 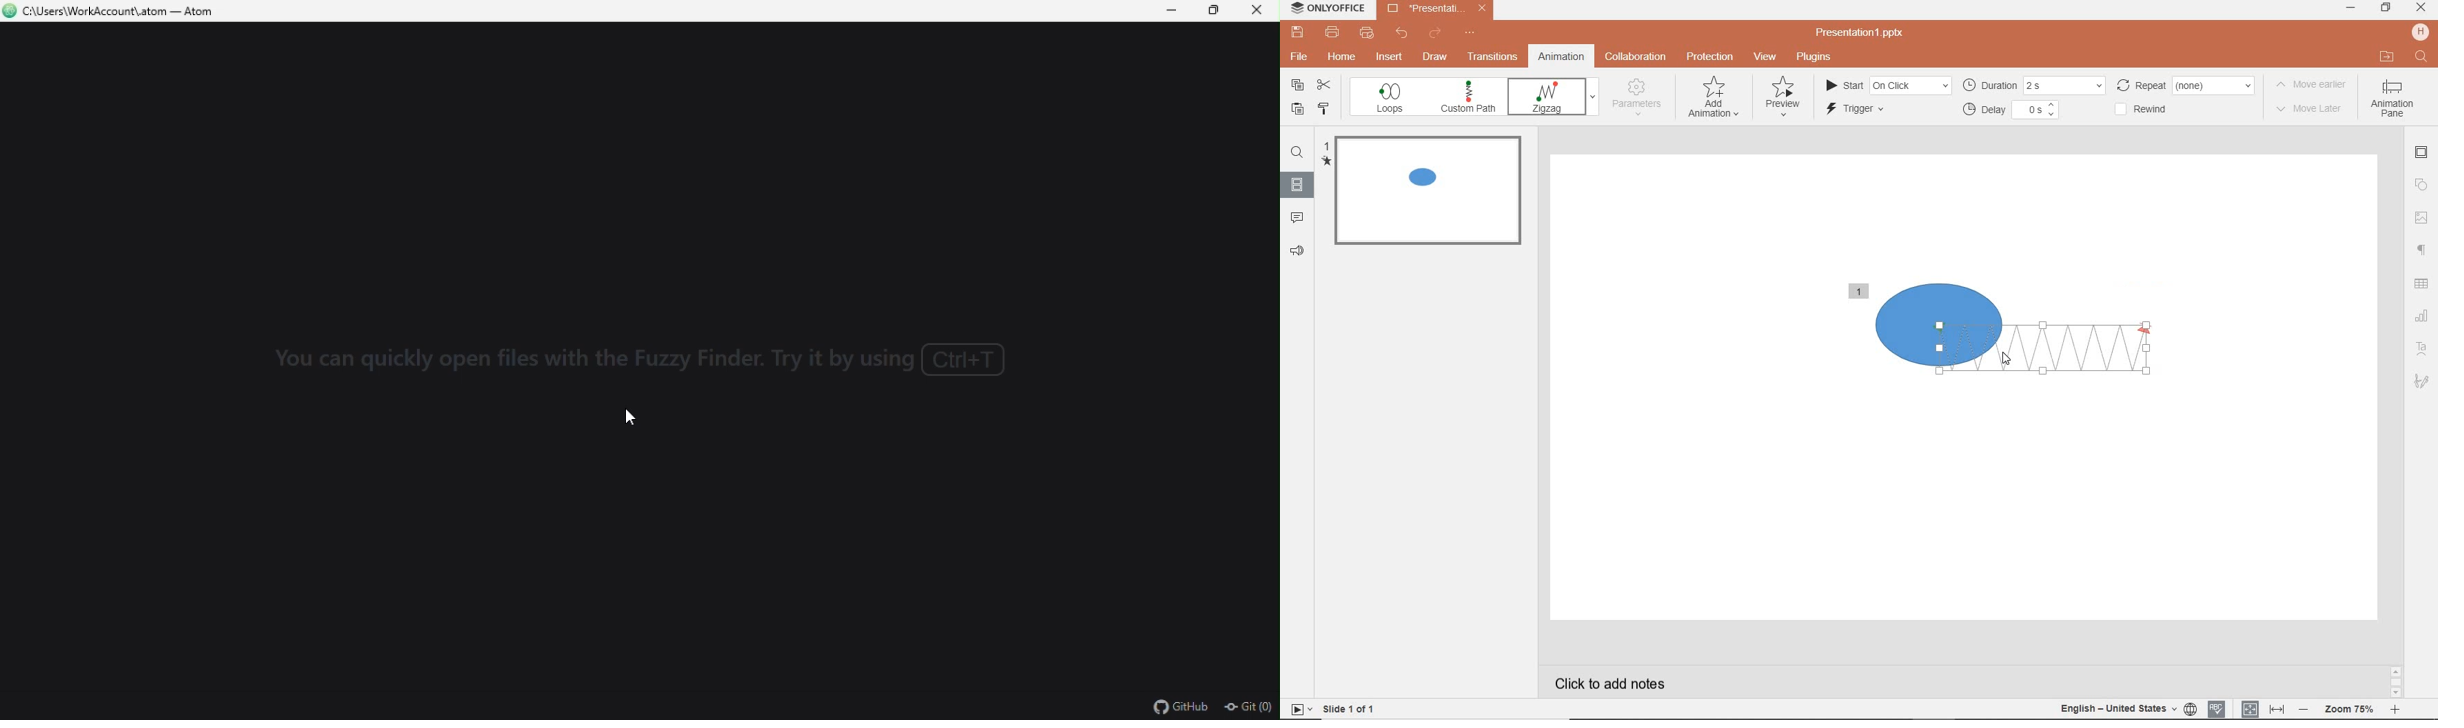 What do you see at coordinates (1209, 11) in the screenshot?
I see `maximize` at bounding box center [1209, 11].